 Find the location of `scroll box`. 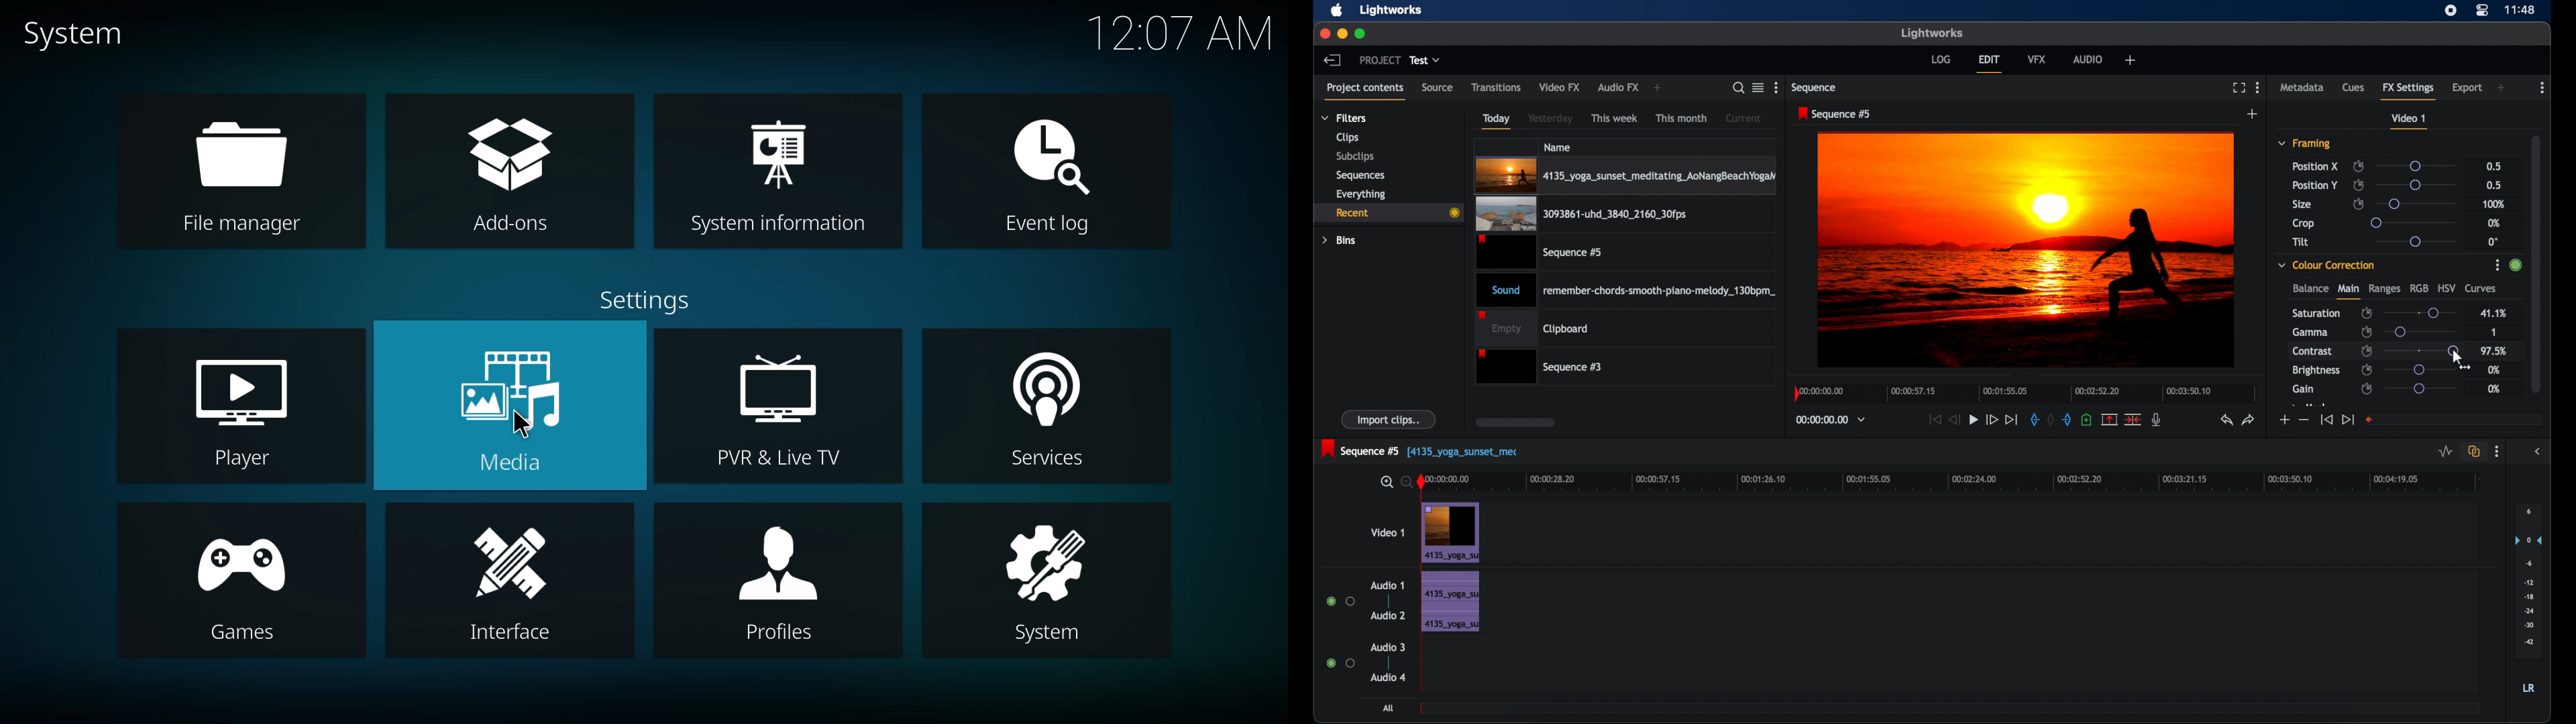

scroll box is located at coordinates (1515, 422).